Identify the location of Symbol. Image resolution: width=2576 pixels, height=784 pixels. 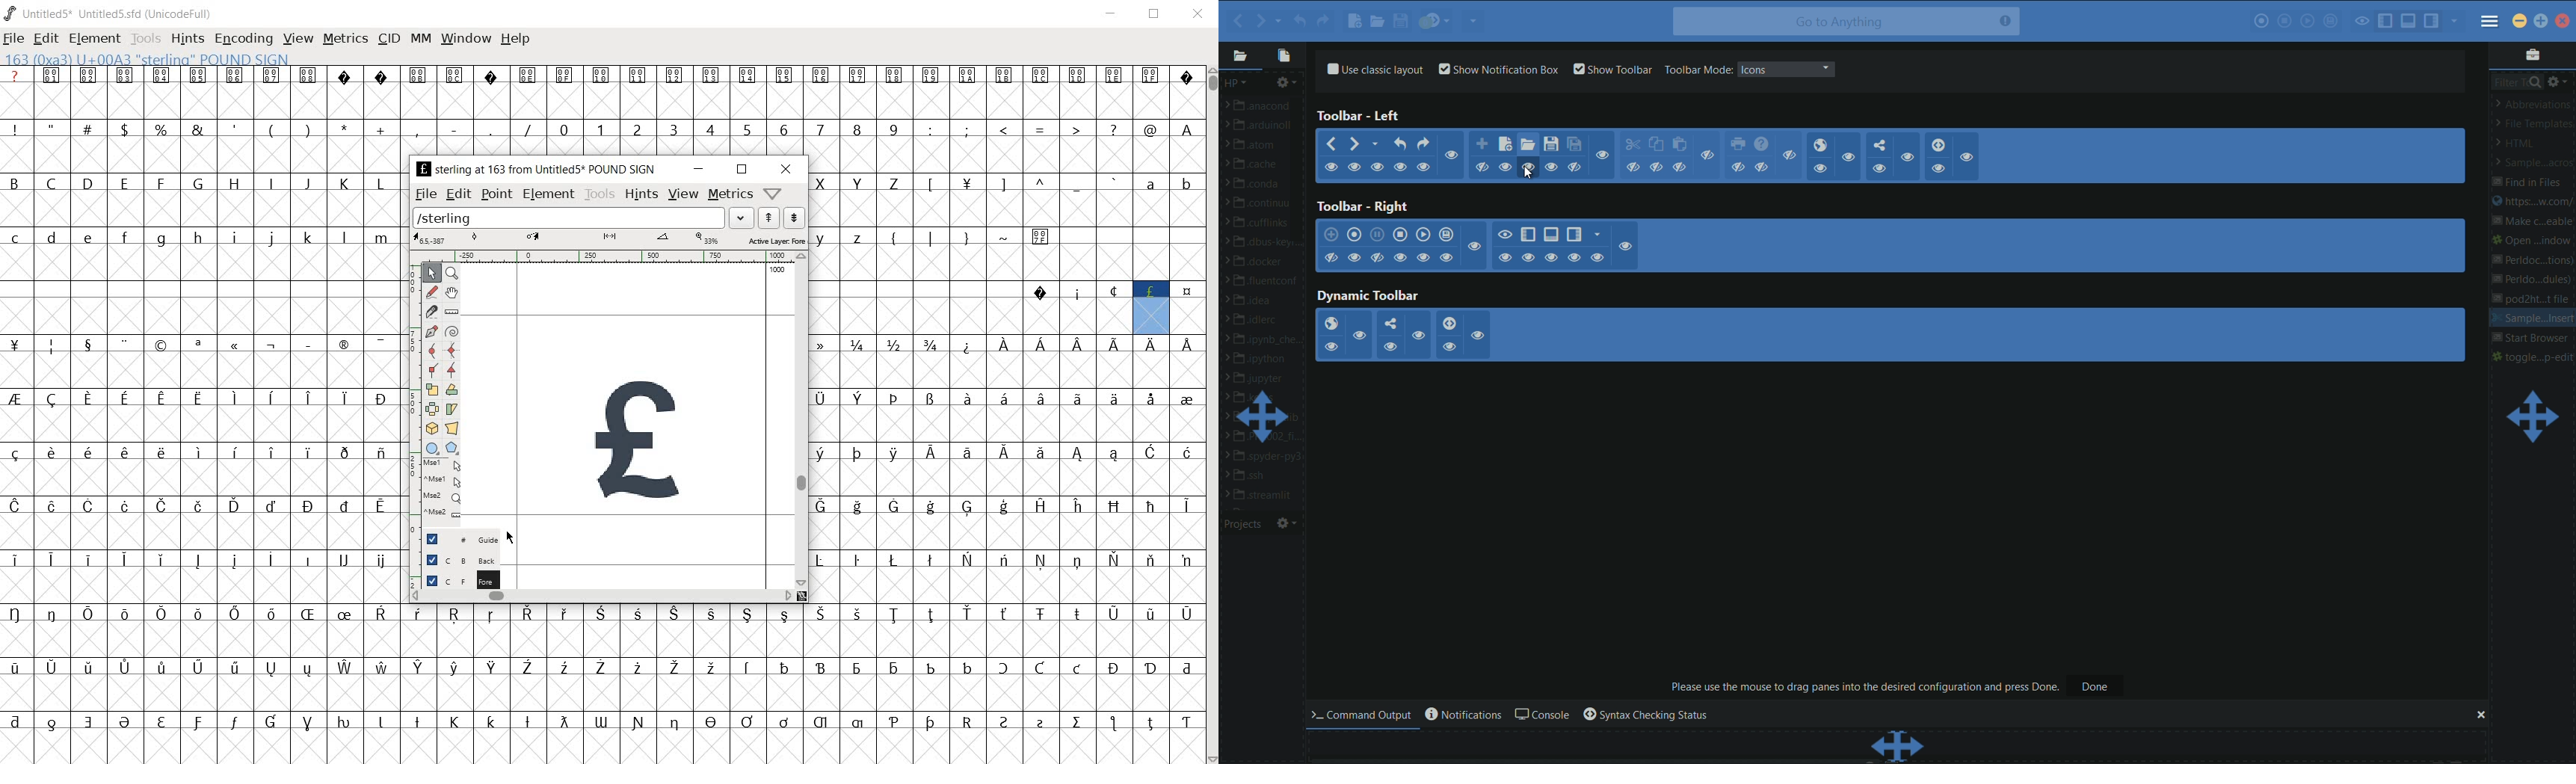
(932, 76).